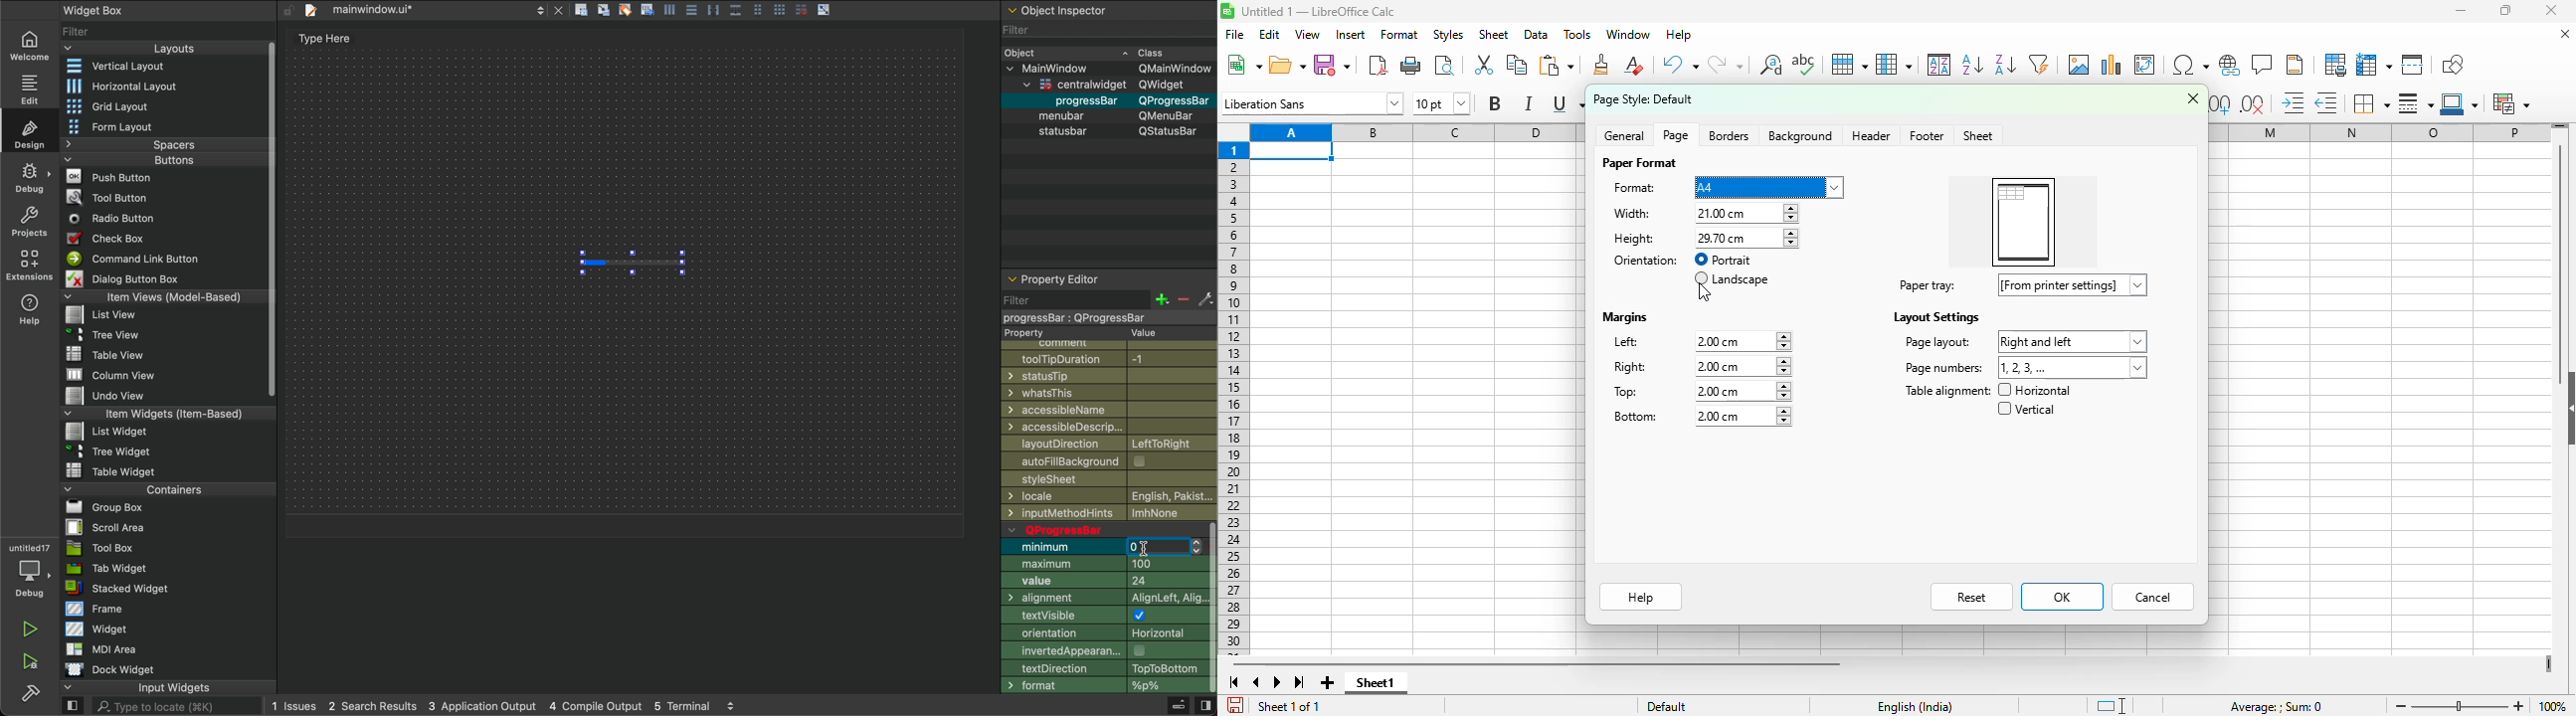 The height and width of the screenshot is (728, 2576). What do you see at coordinates (1444, 66) in the screenshot?
I see `toggle print preview` at bounding box center [1444, 66].